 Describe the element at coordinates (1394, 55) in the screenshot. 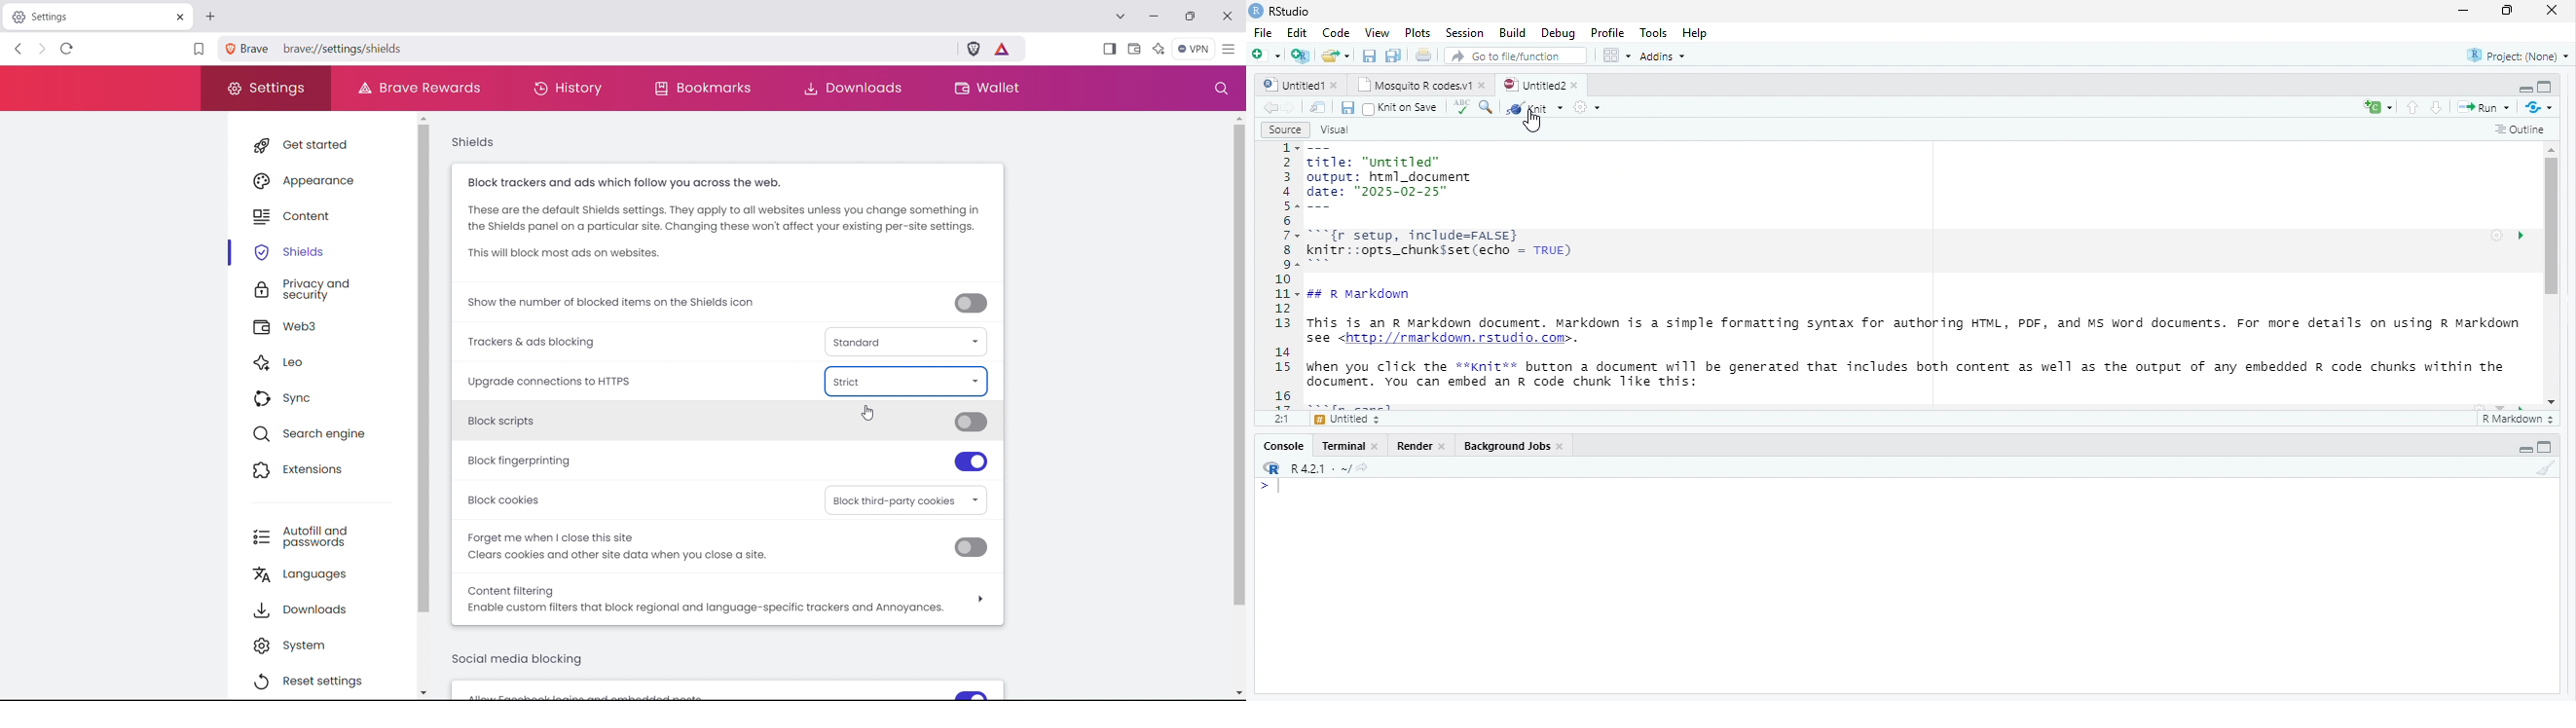

I see `duplicate` at that location.